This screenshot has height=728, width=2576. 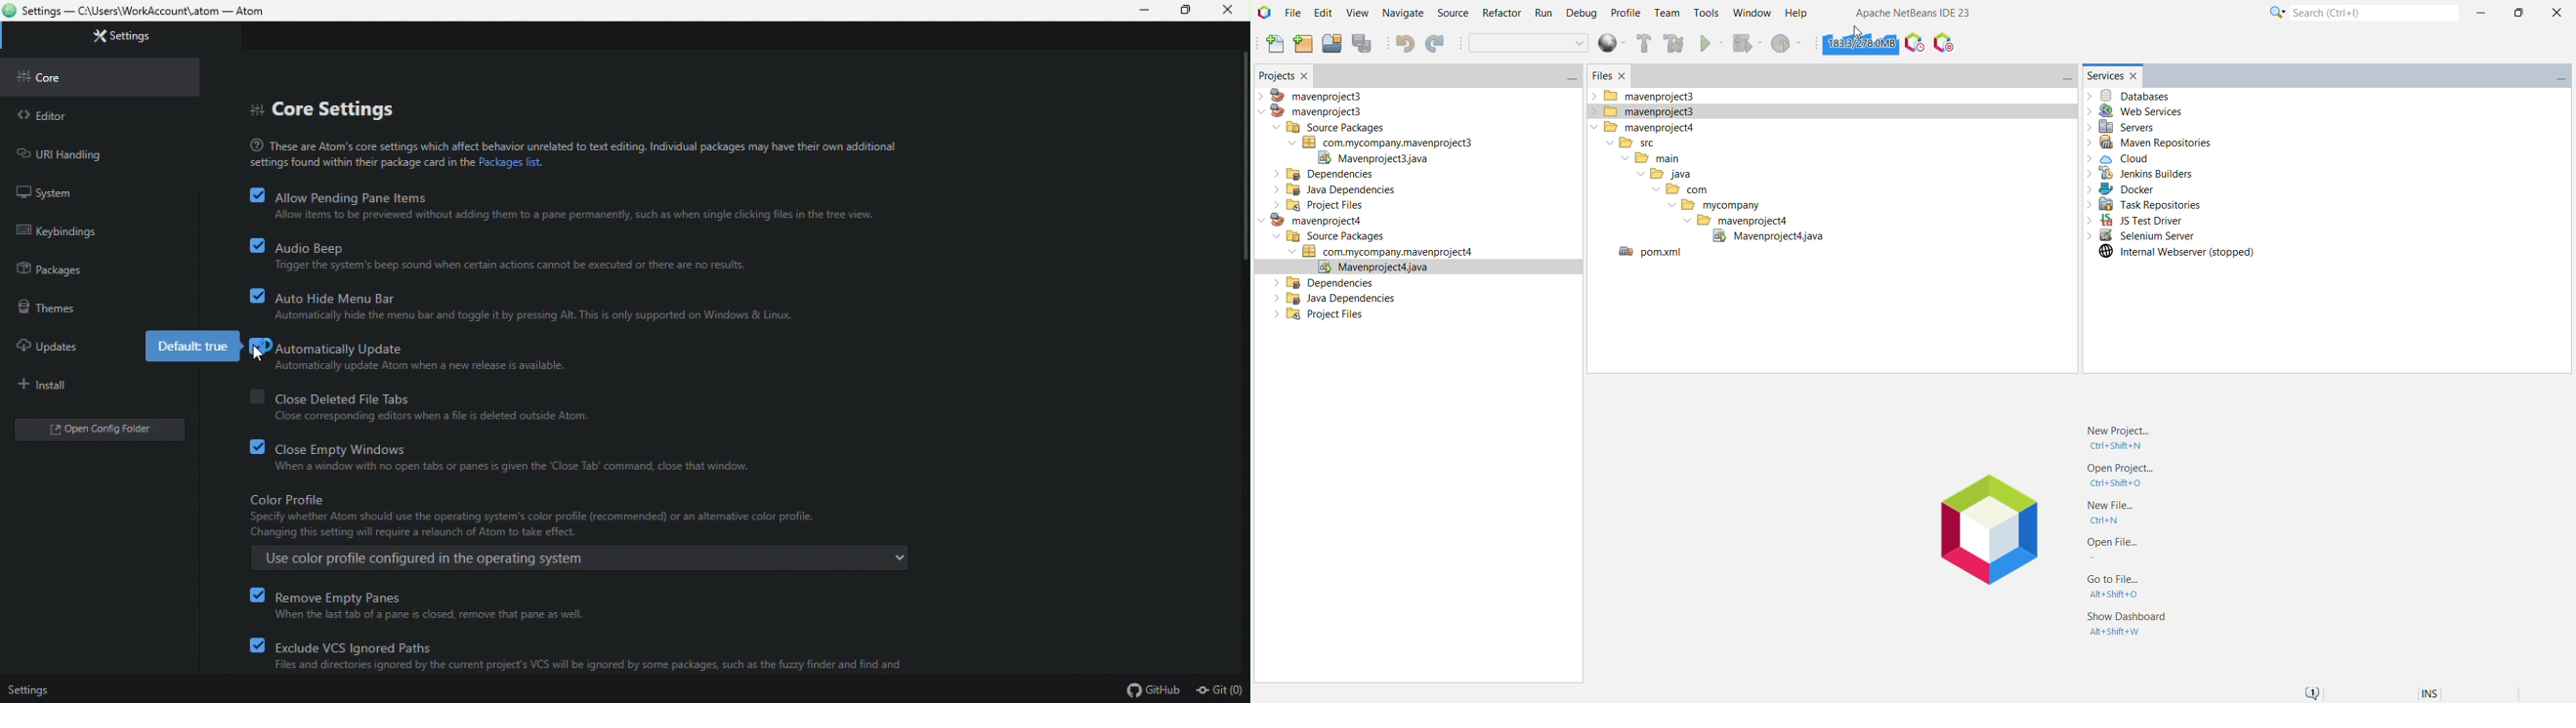 I want to click on URL handling, so click(x=61, y=153).